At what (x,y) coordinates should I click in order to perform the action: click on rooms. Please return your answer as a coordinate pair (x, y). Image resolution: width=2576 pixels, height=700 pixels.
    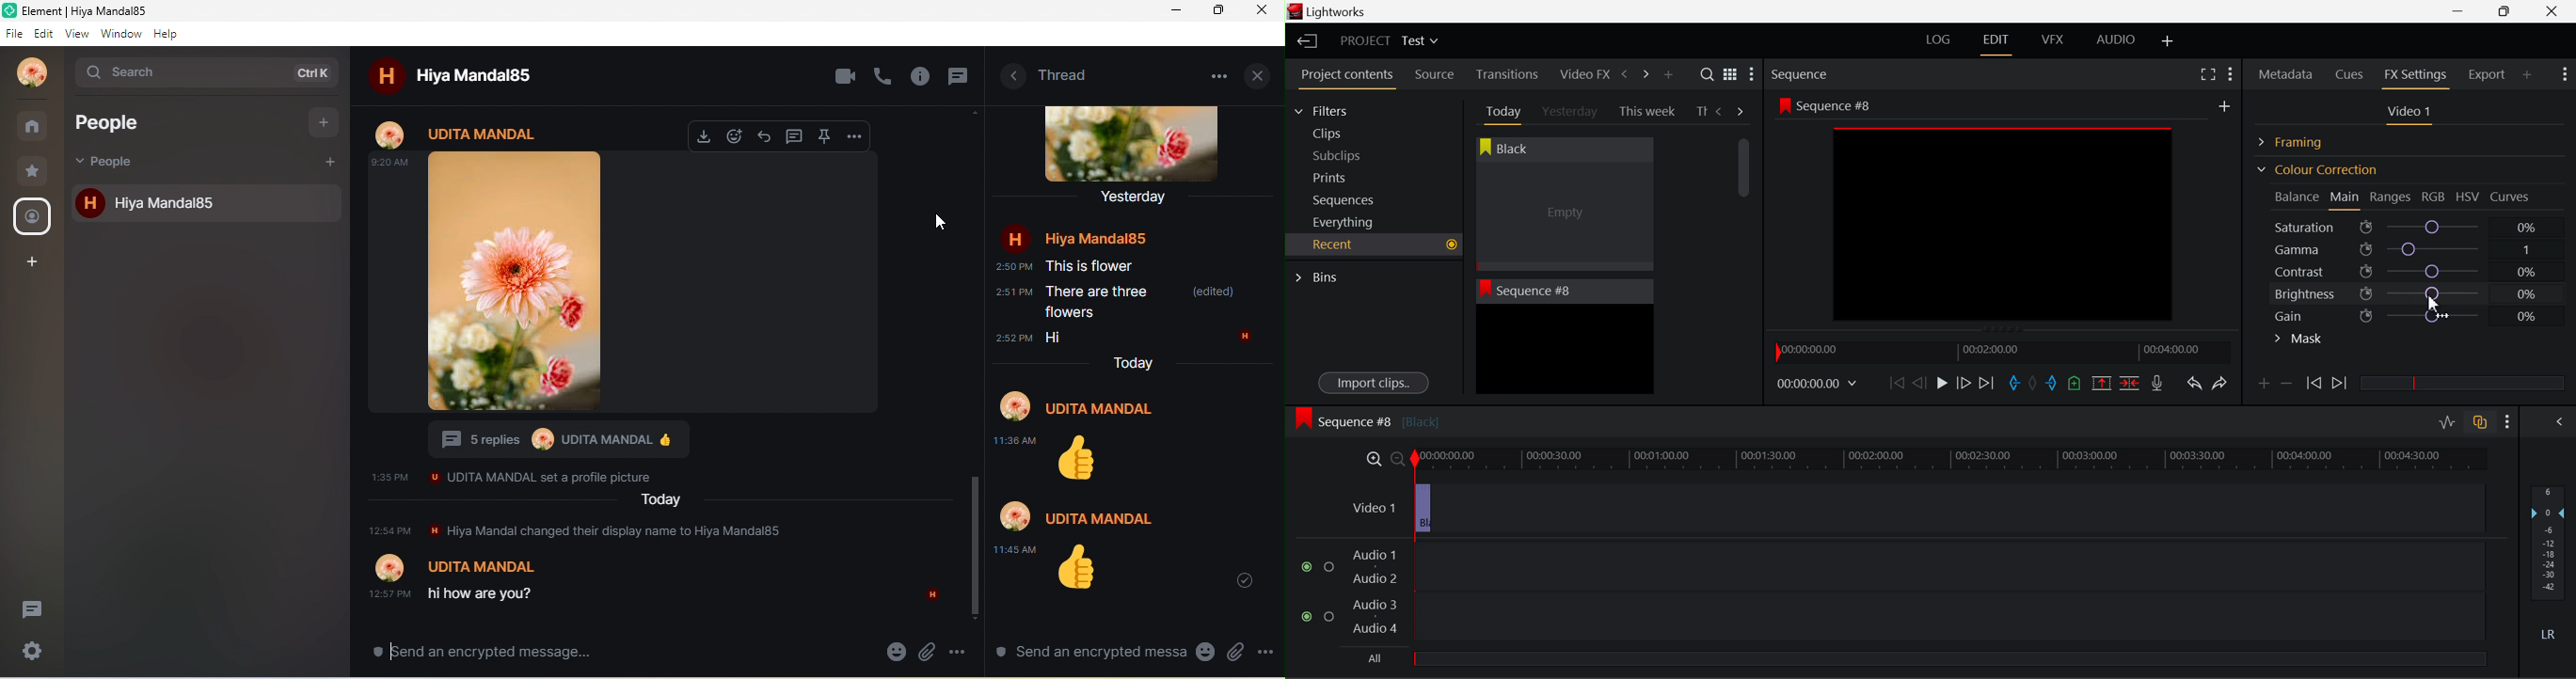
    Looking at the image, I should click on (35, 126).